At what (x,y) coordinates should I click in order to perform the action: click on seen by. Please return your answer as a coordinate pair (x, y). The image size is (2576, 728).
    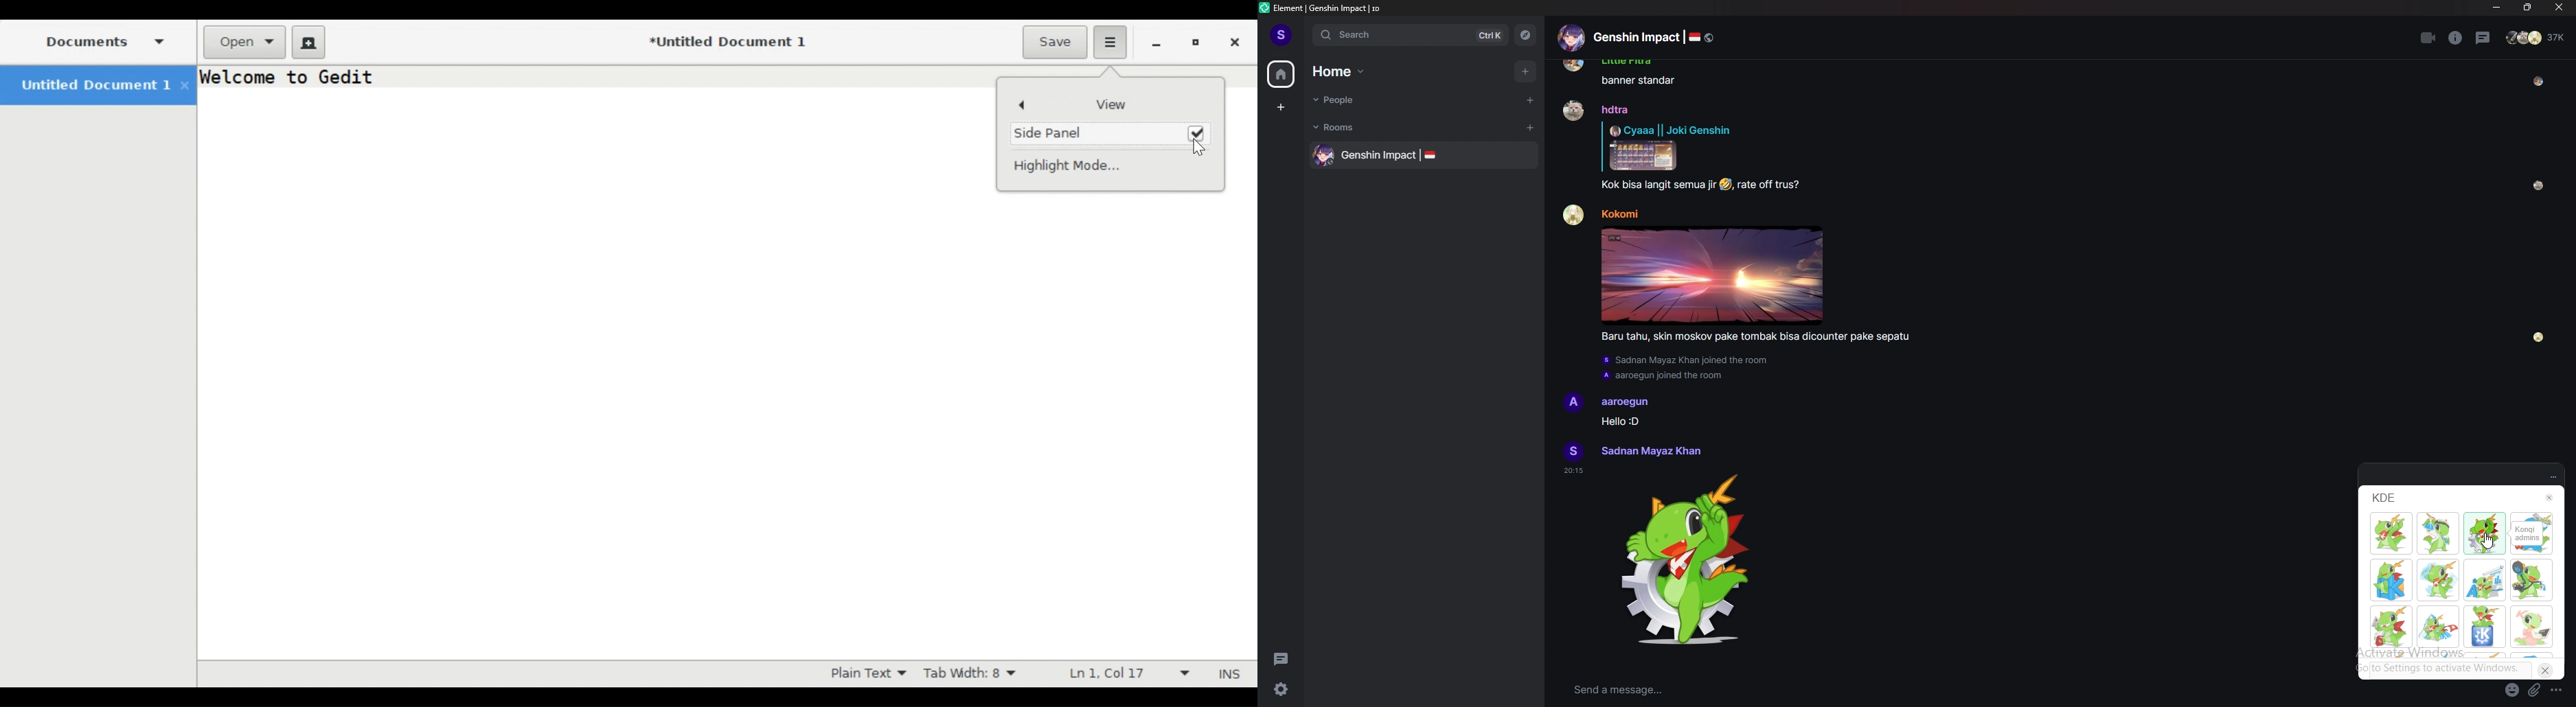
    Looking at the image, I should click on (2539, 185).